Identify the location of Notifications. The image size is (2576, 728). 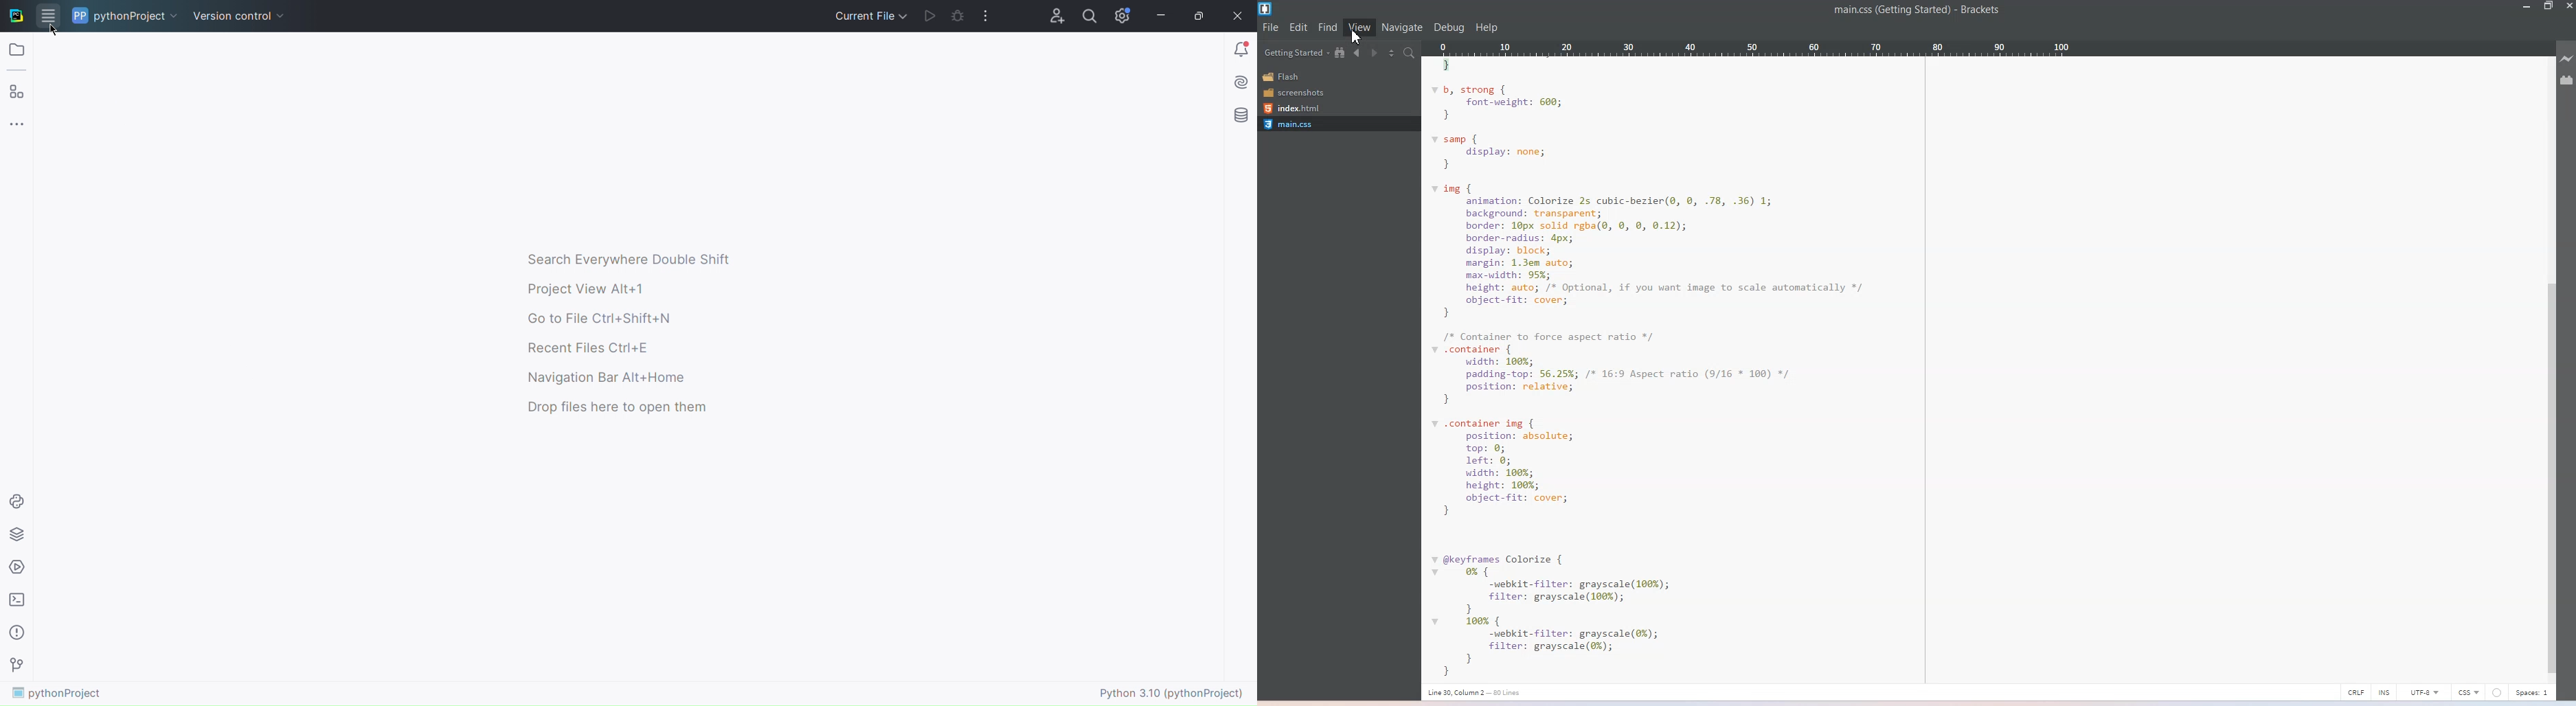
(1239, 48).